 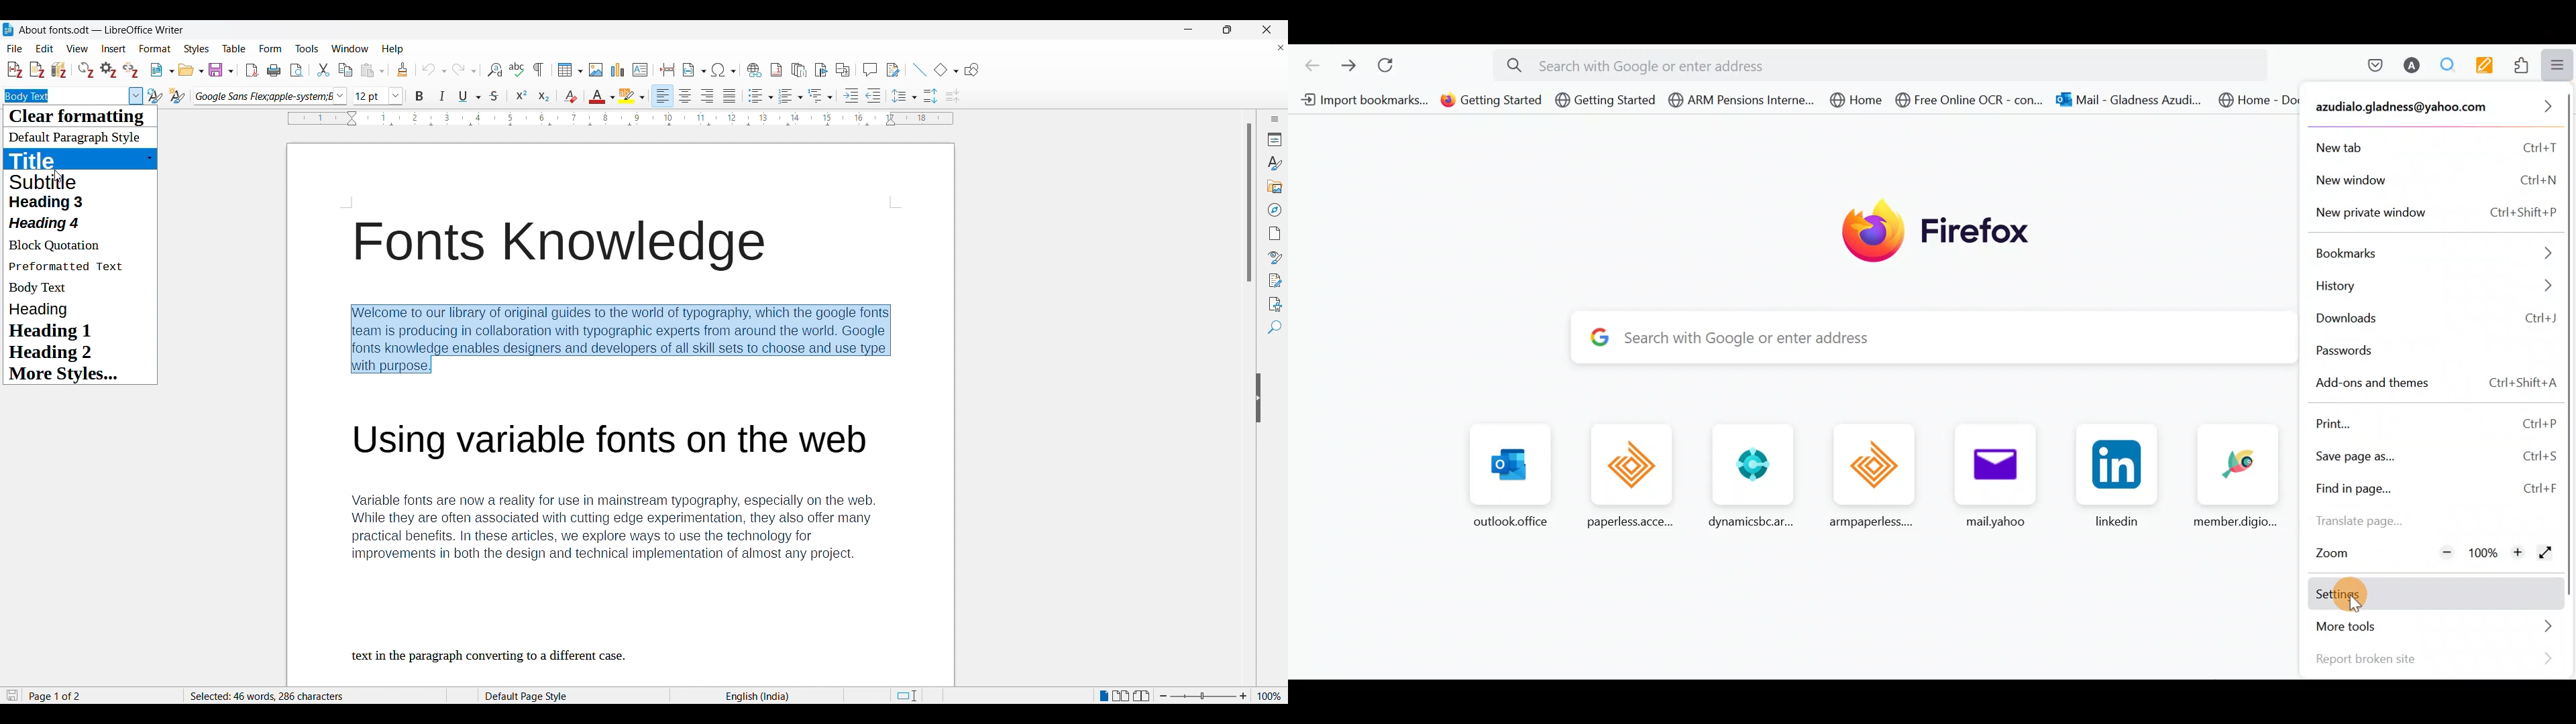 I want to click on Spell check, so click(x=517, y=70).